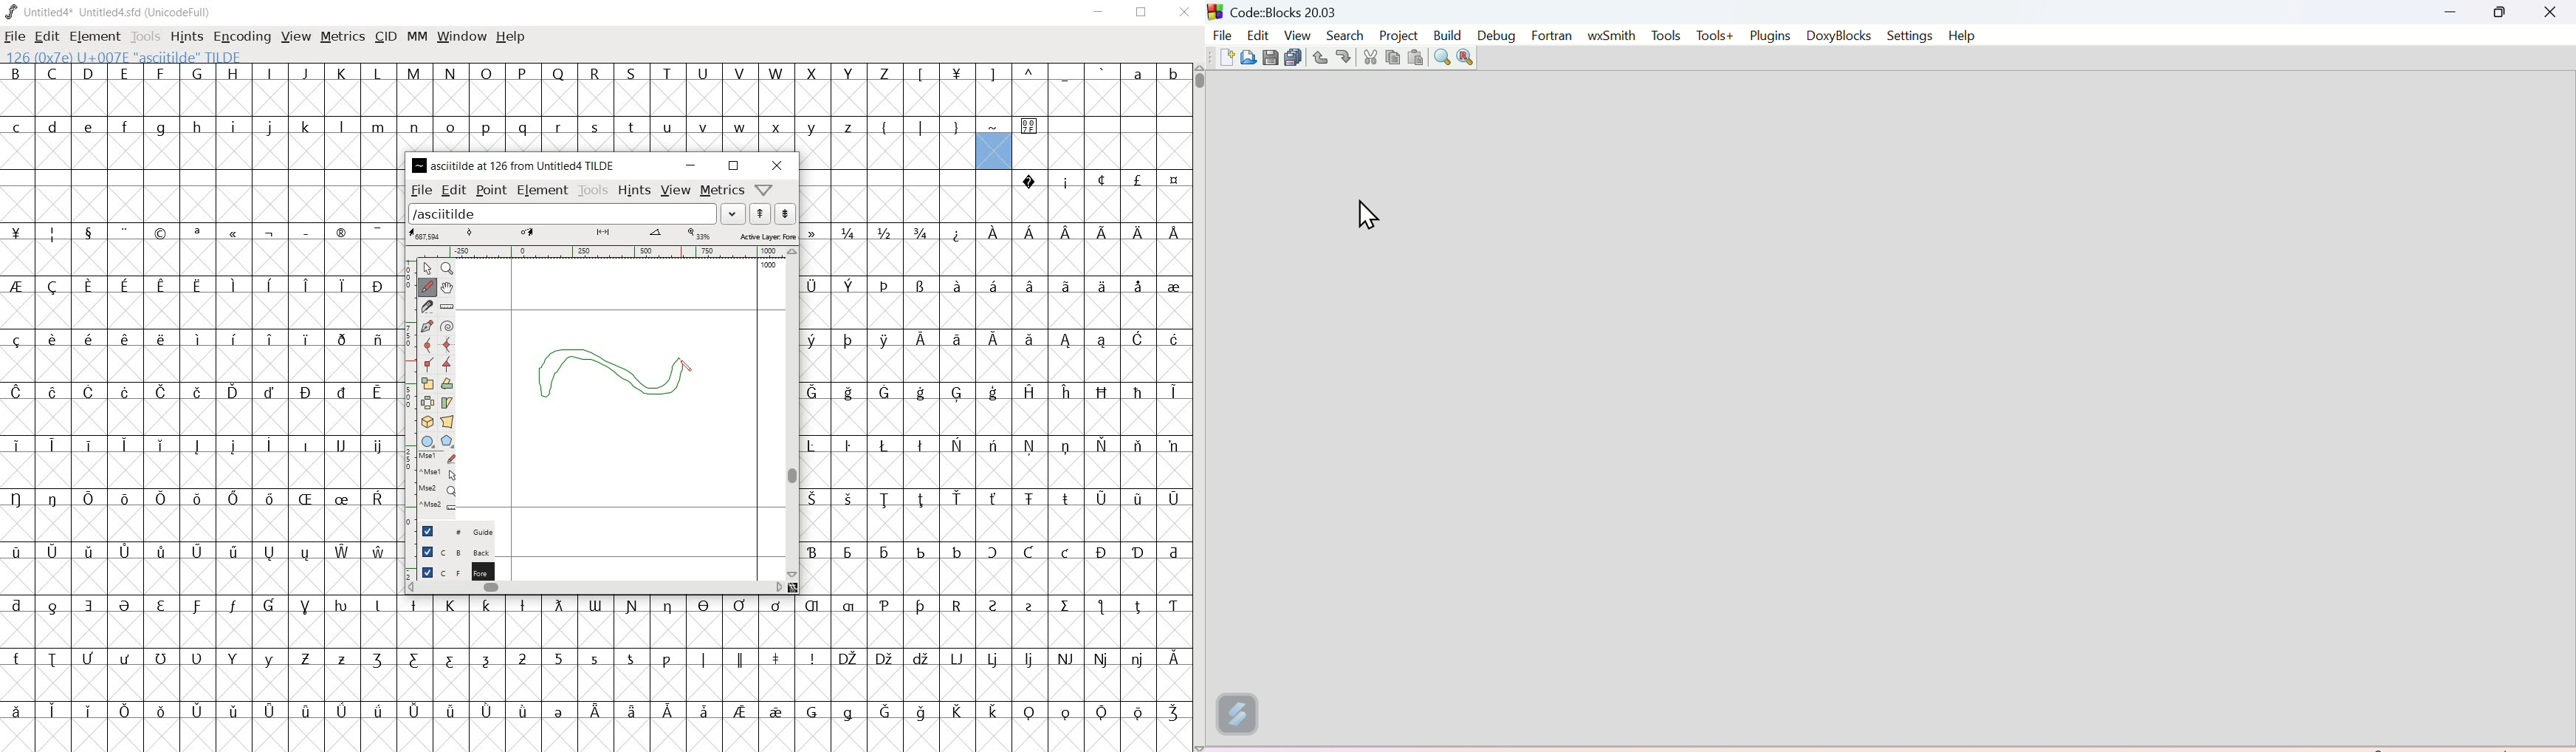  What do you see at coordinates (1235, 721) in the screenshot?
I see `Thunder` at bounding box center [1235, 721].